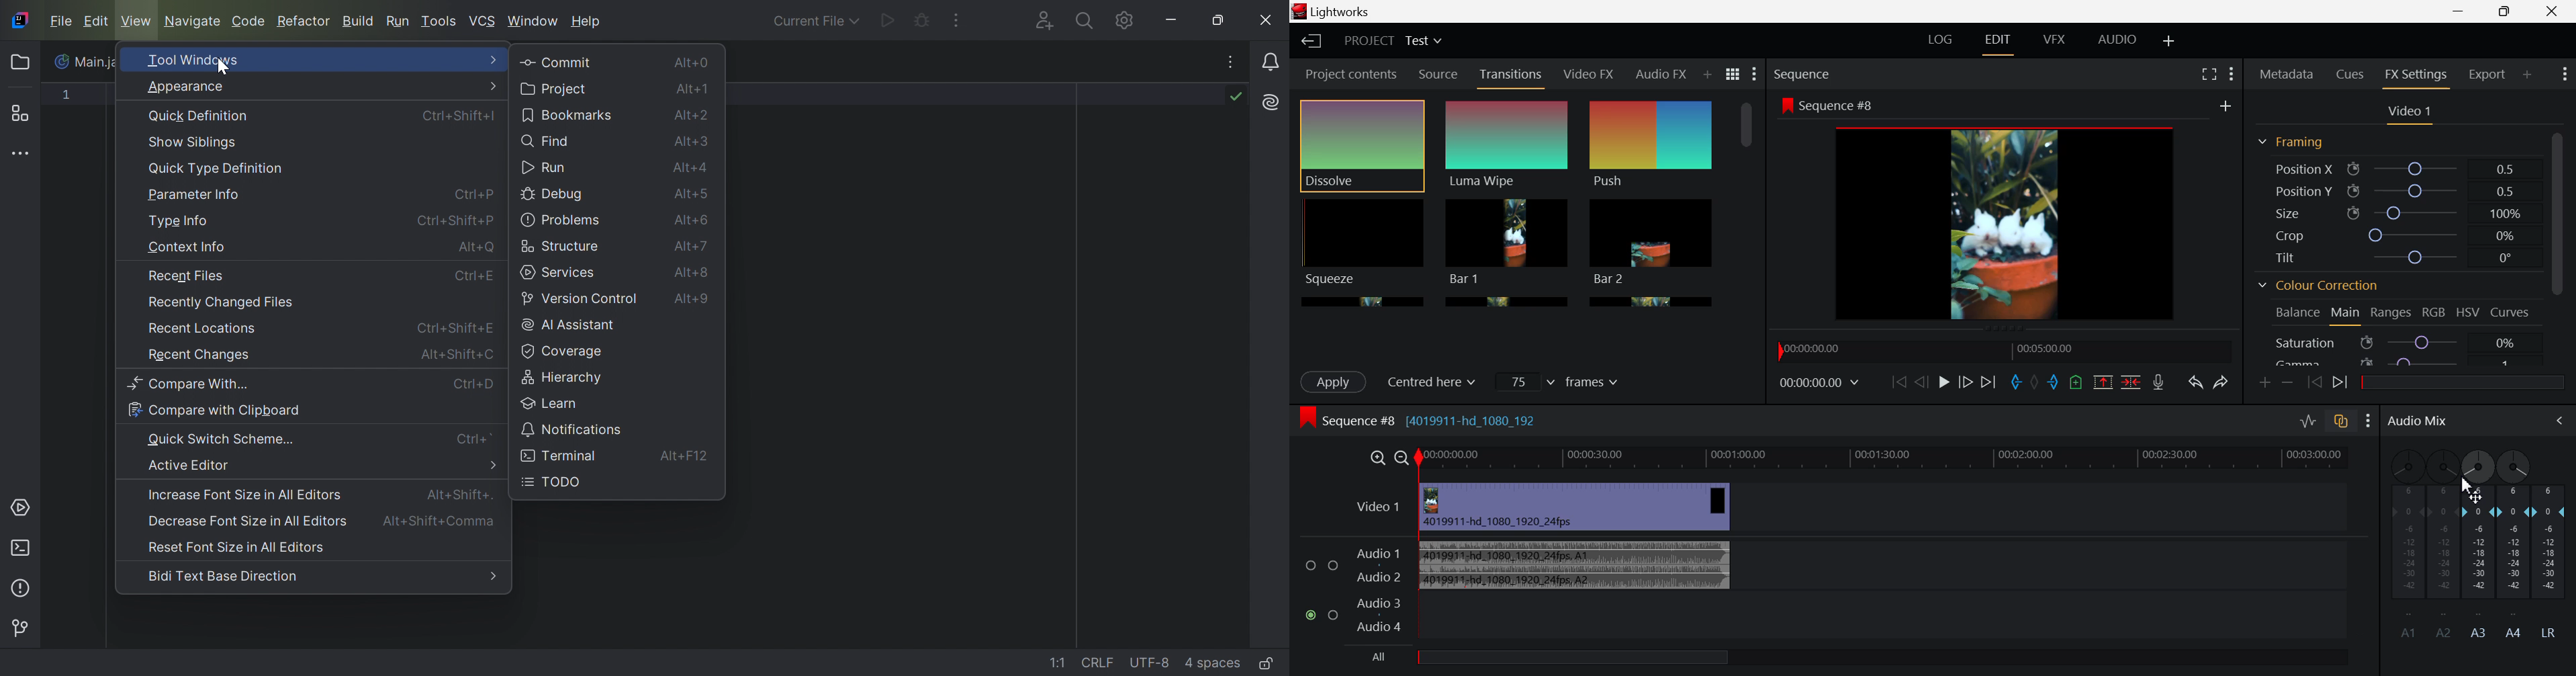 The image size is (2576, 700). I want to click on Dissolve, so click(1362, 146).